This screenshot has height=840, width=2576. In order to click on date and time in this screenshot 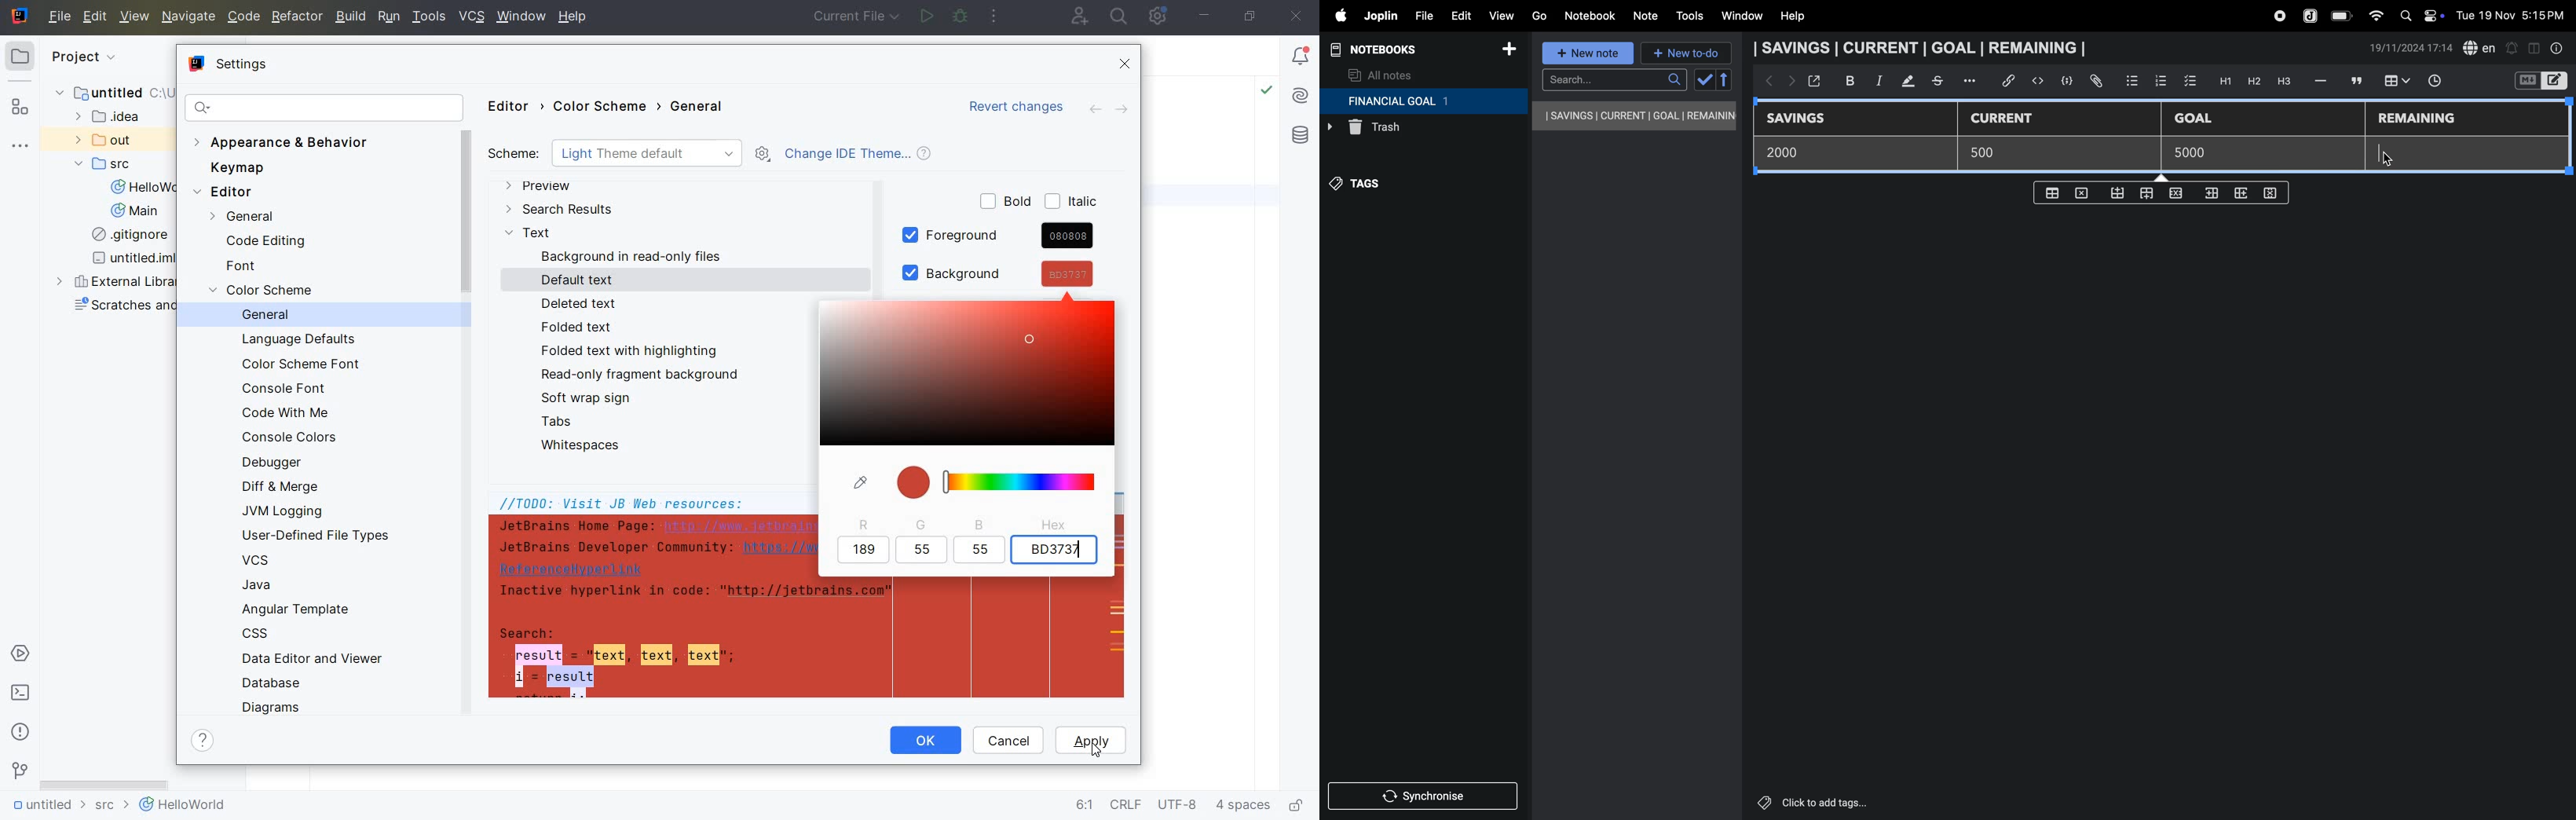, I will do `click(2412, 48)`.